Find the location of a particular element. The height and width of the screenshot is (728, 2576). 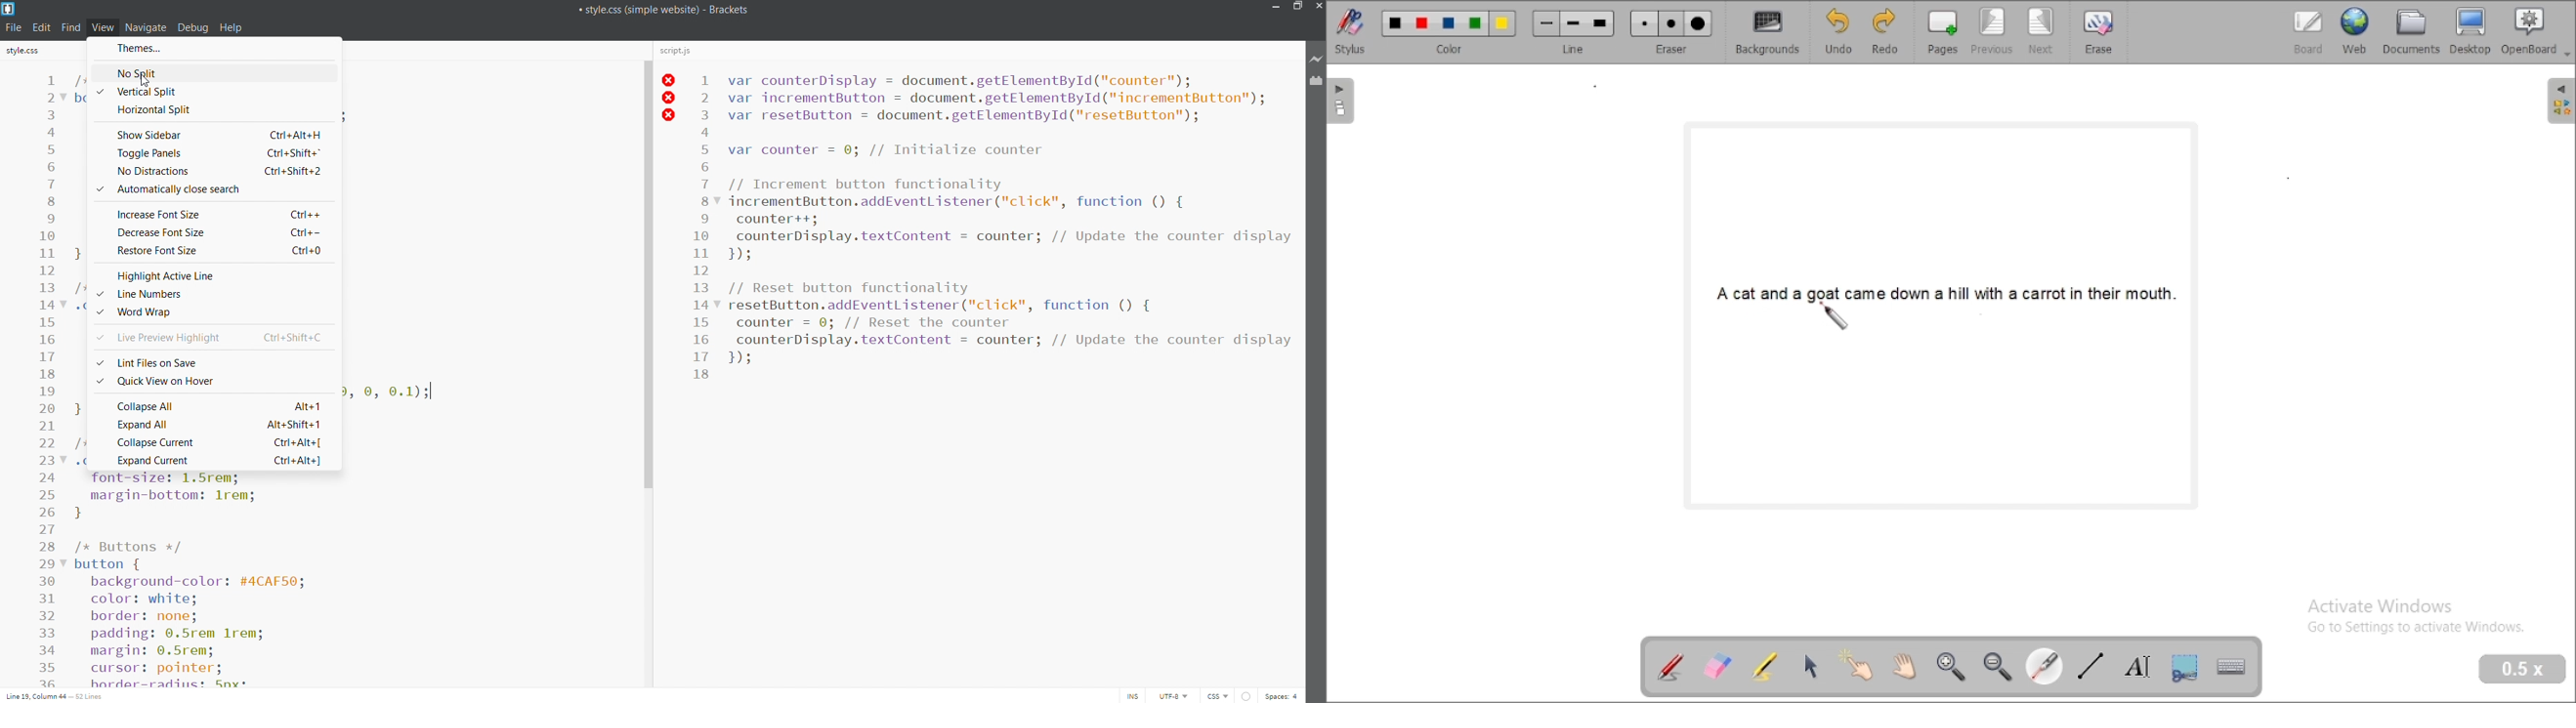

script.js window title bar is located at coordinates (976, 52).